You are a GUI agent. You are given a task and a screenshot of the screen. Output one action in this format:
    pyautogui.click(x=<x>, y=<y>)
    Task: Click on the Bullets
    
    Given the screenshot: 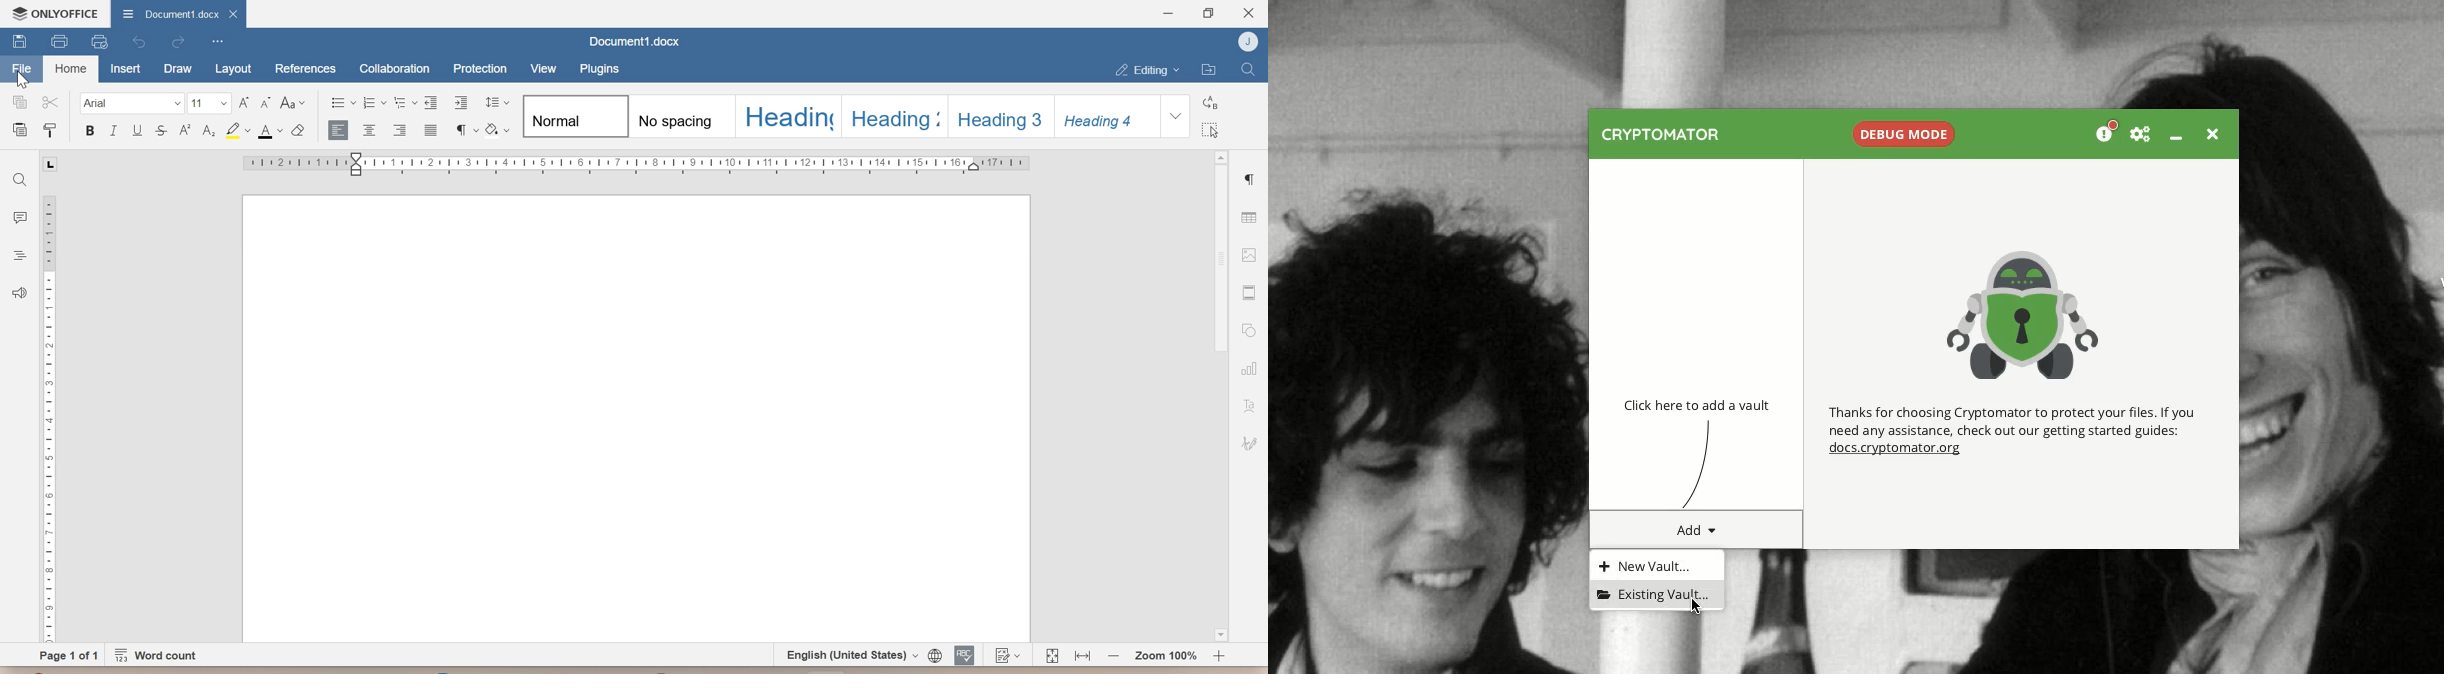 What is the action you would take?
    pyautogui.click(x=343, y=103)
    